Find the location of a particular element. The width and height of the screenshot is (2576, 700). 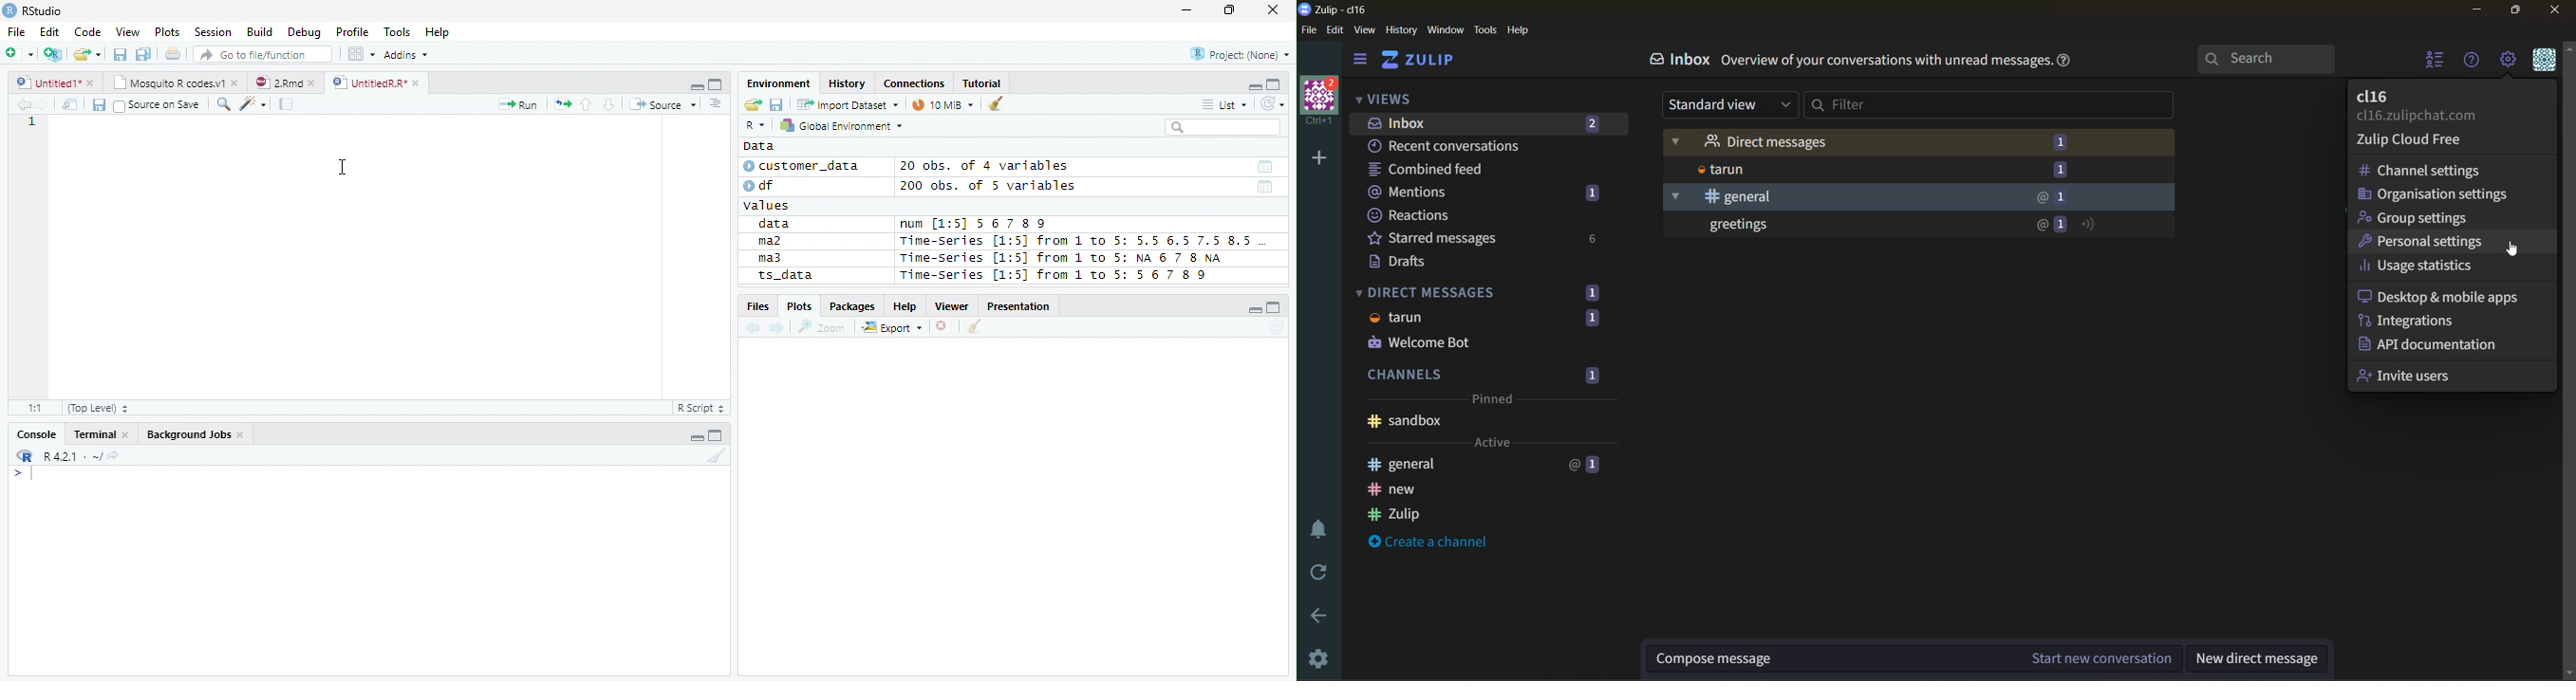

Addins is located at coordinates (408, 54).